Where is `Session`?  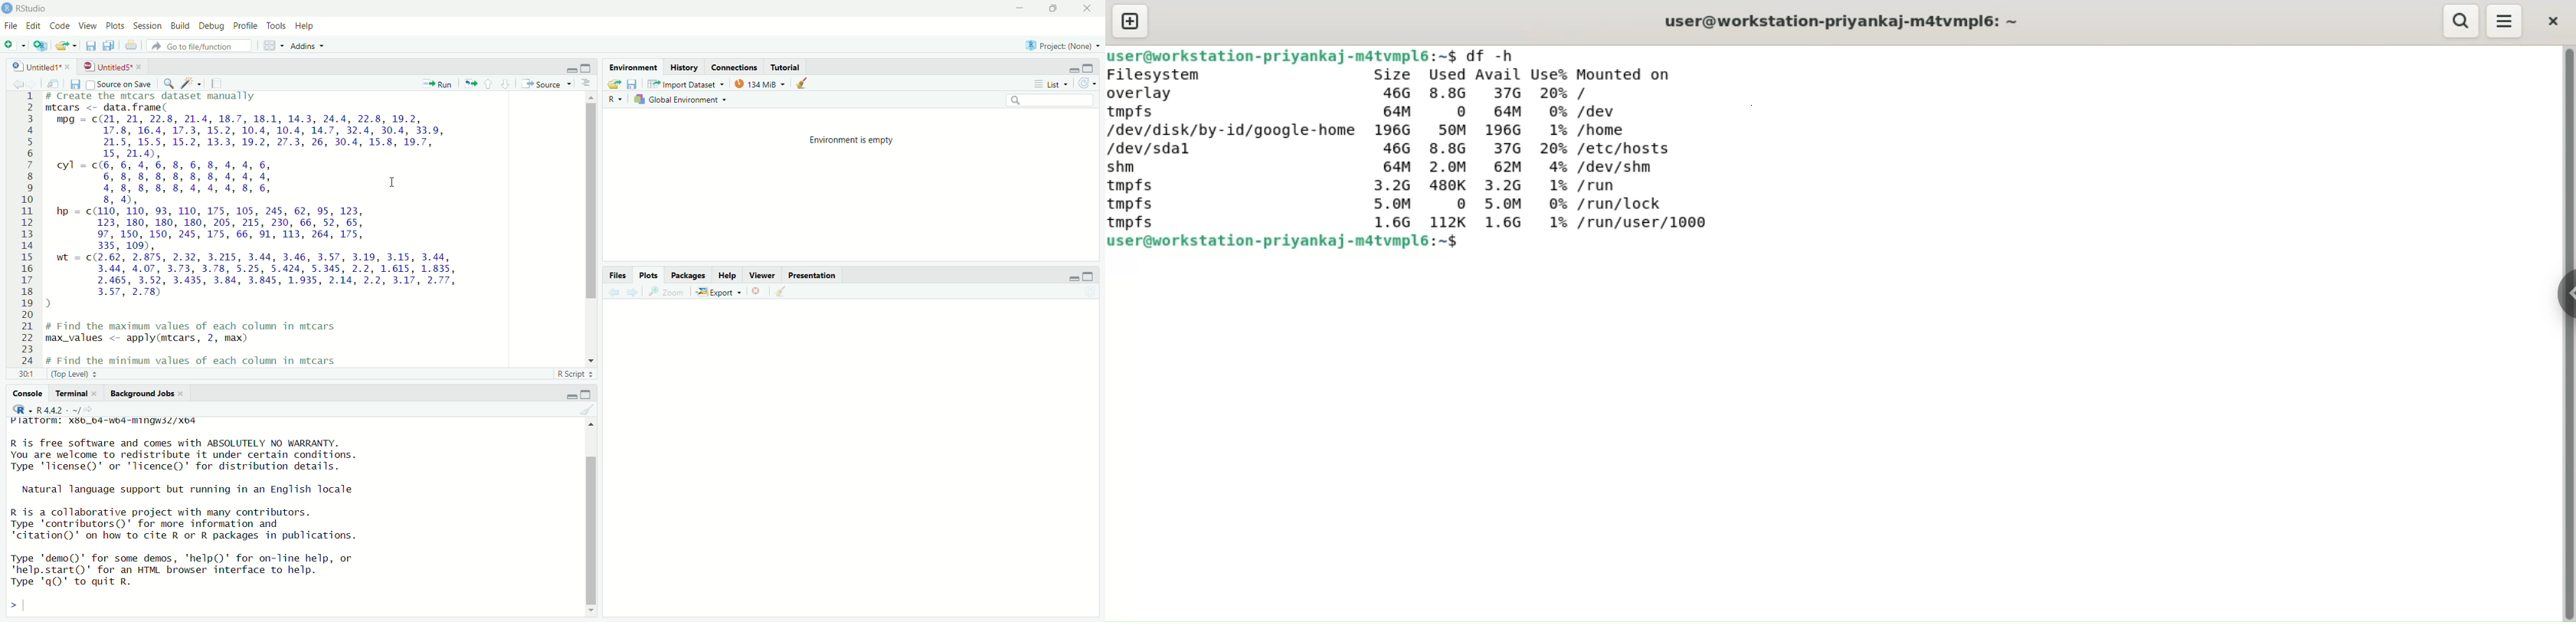 Session is located at coordinates (148, 25).